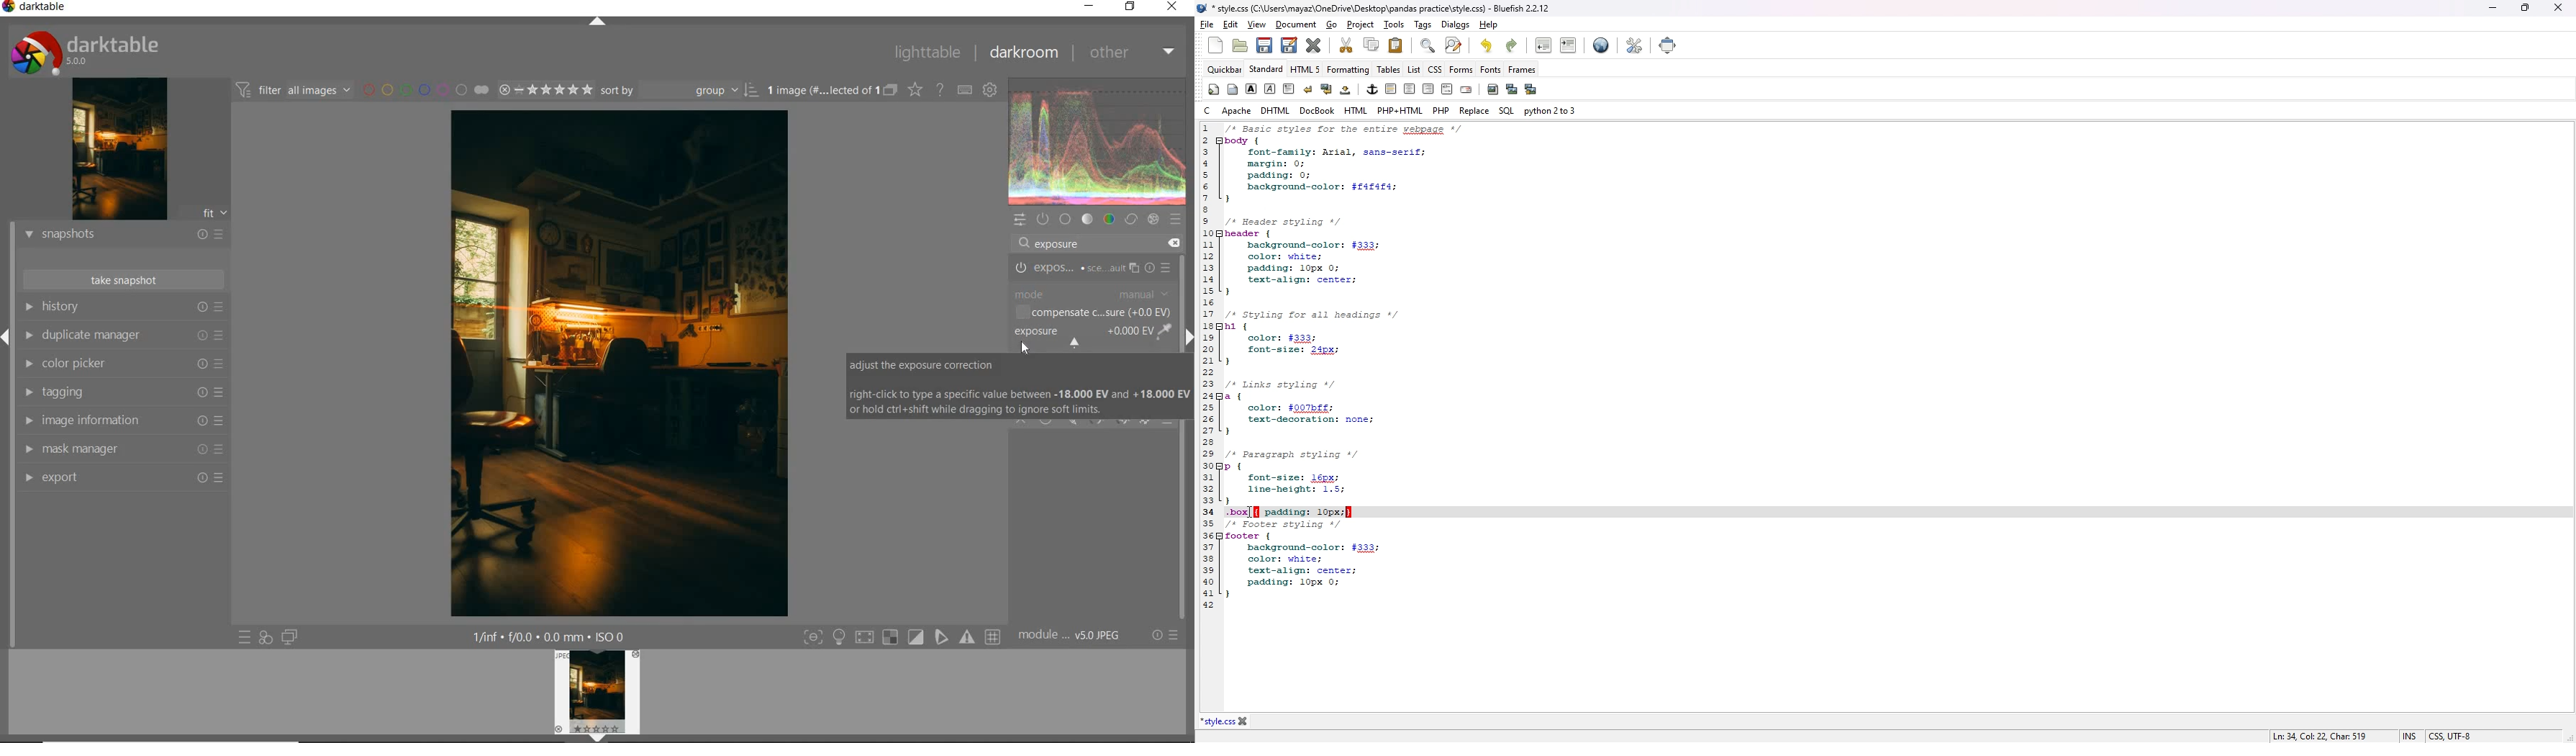 The image size is (2576, 756). I want to click on apache, so click(1237, 110).